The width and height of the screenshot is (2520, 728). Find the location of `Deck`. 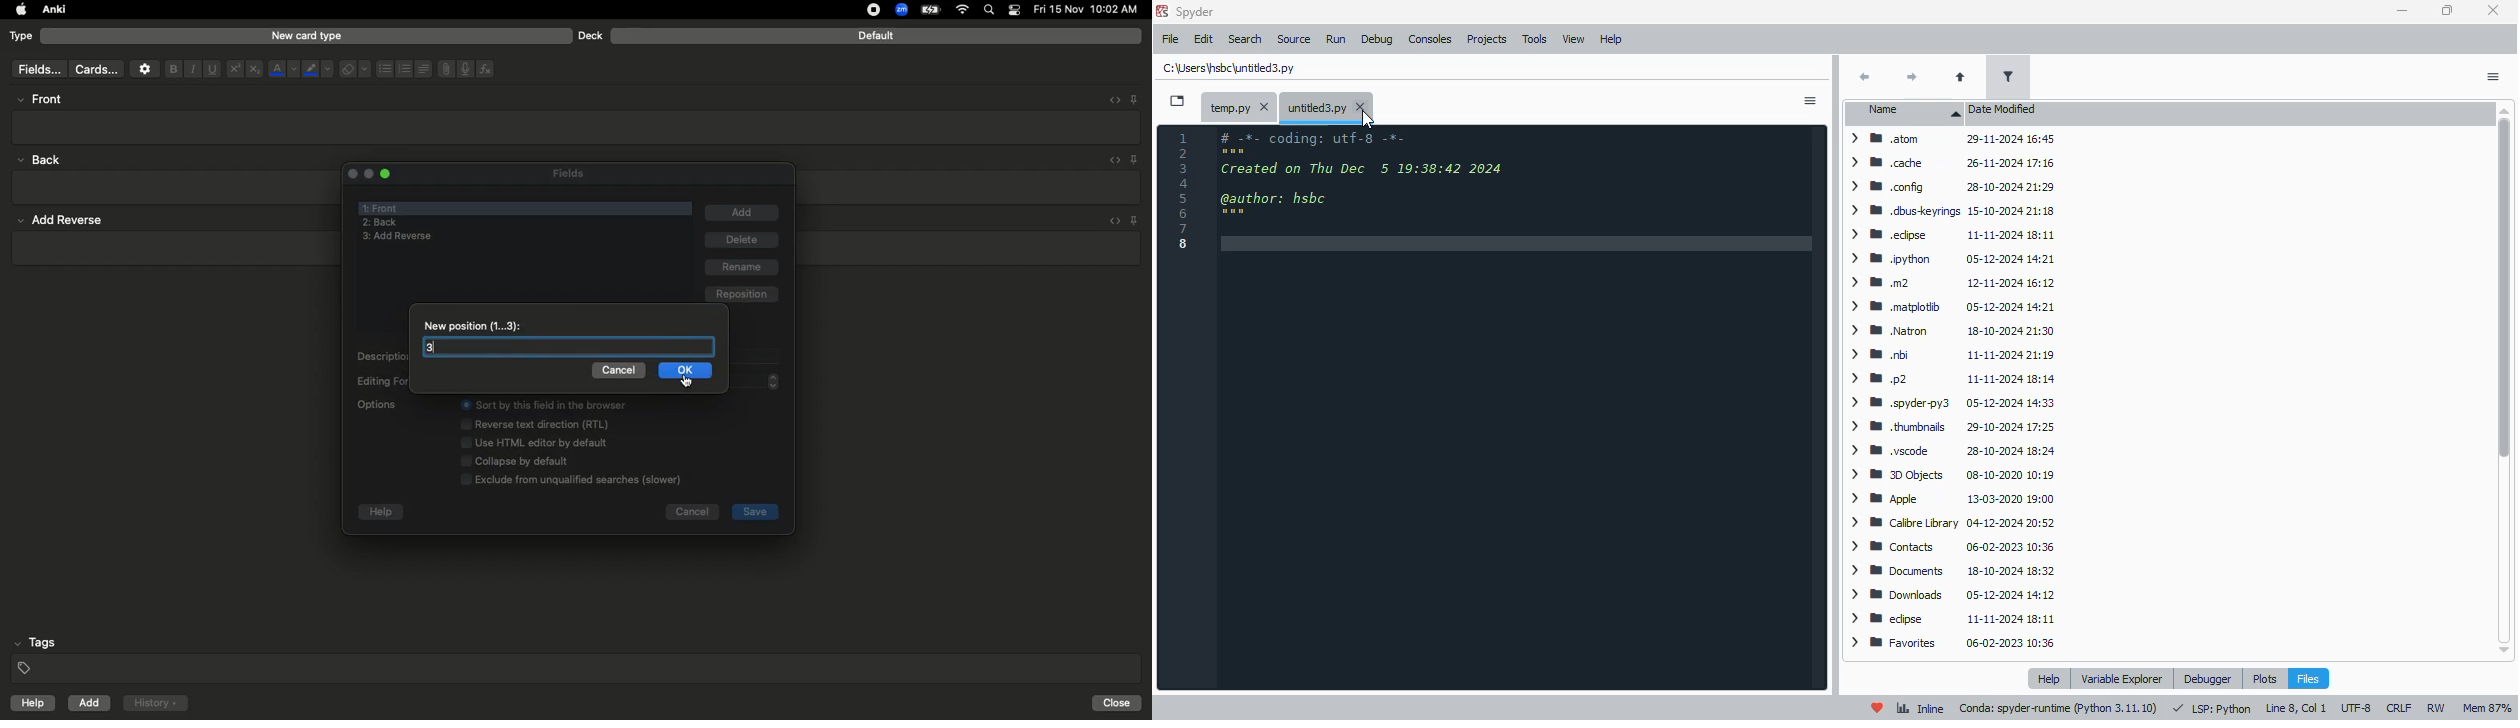

Deck is located at coordinates (590, 35).